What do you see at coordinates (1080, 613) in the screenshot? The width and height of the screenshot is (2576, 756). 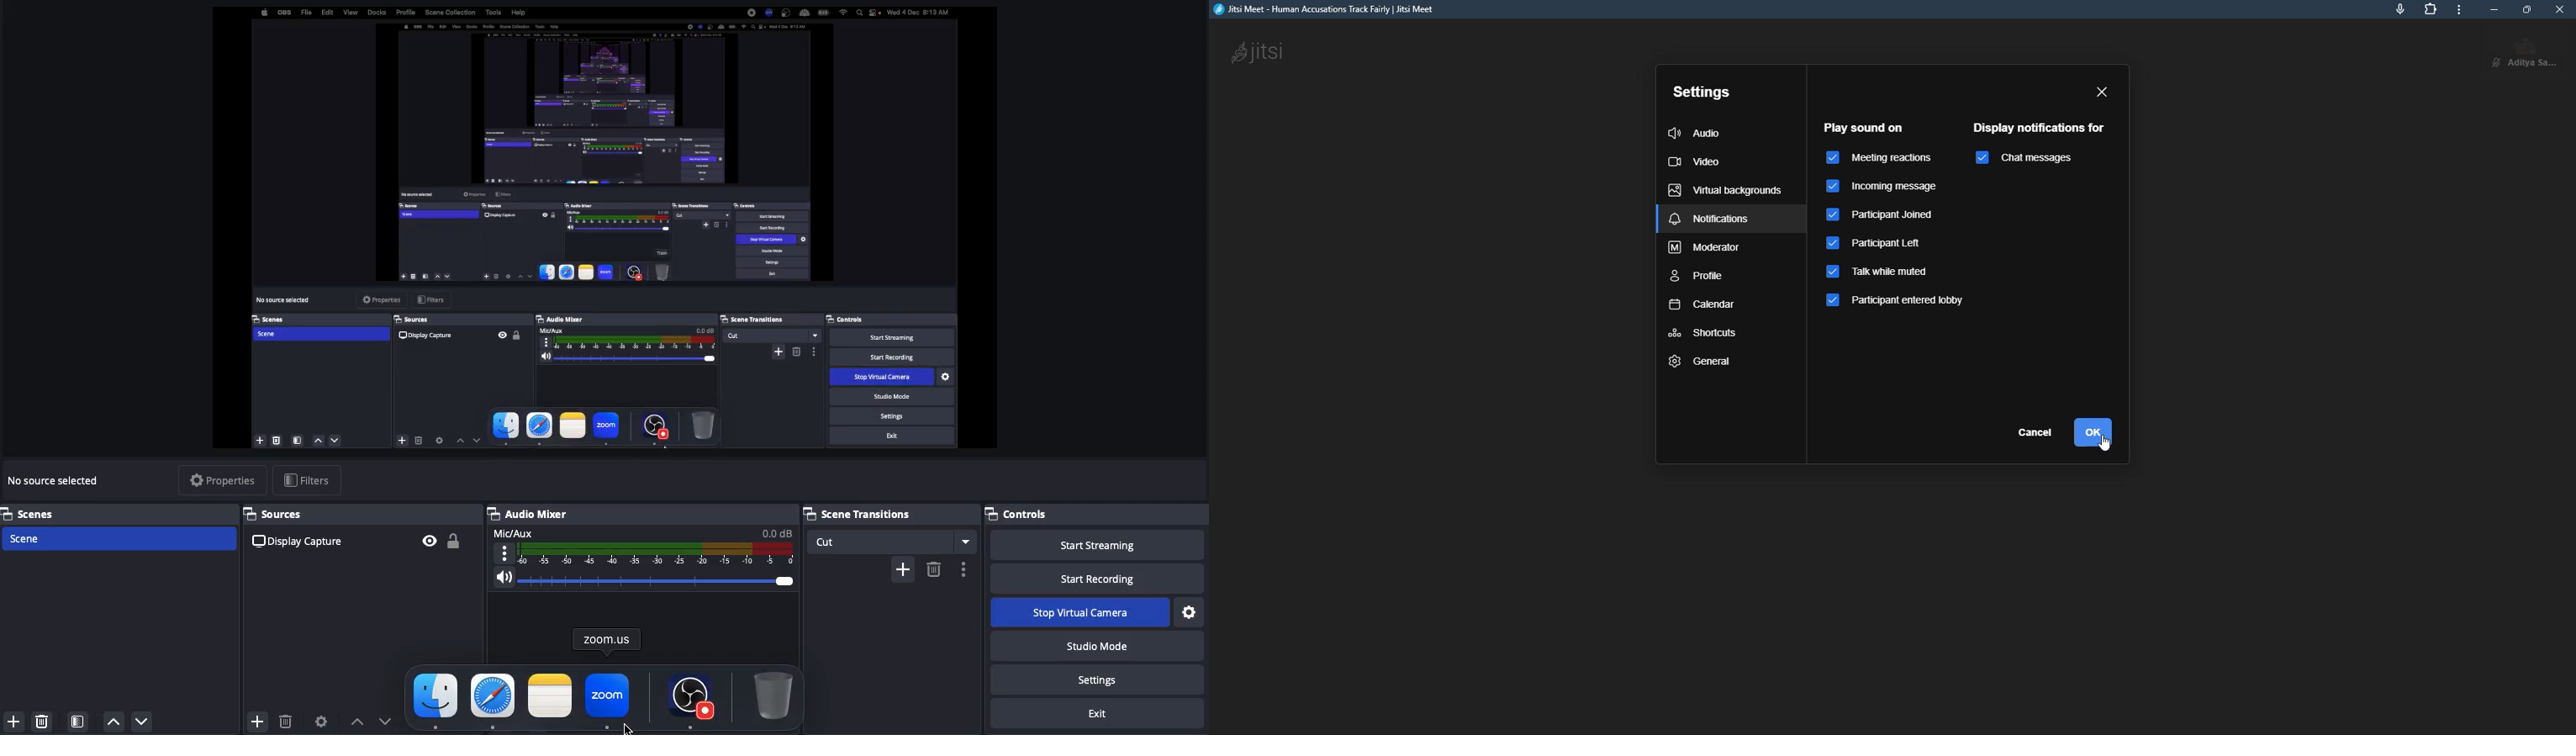 I see `Stop virtual camera` at bounding box center [1080, 613].